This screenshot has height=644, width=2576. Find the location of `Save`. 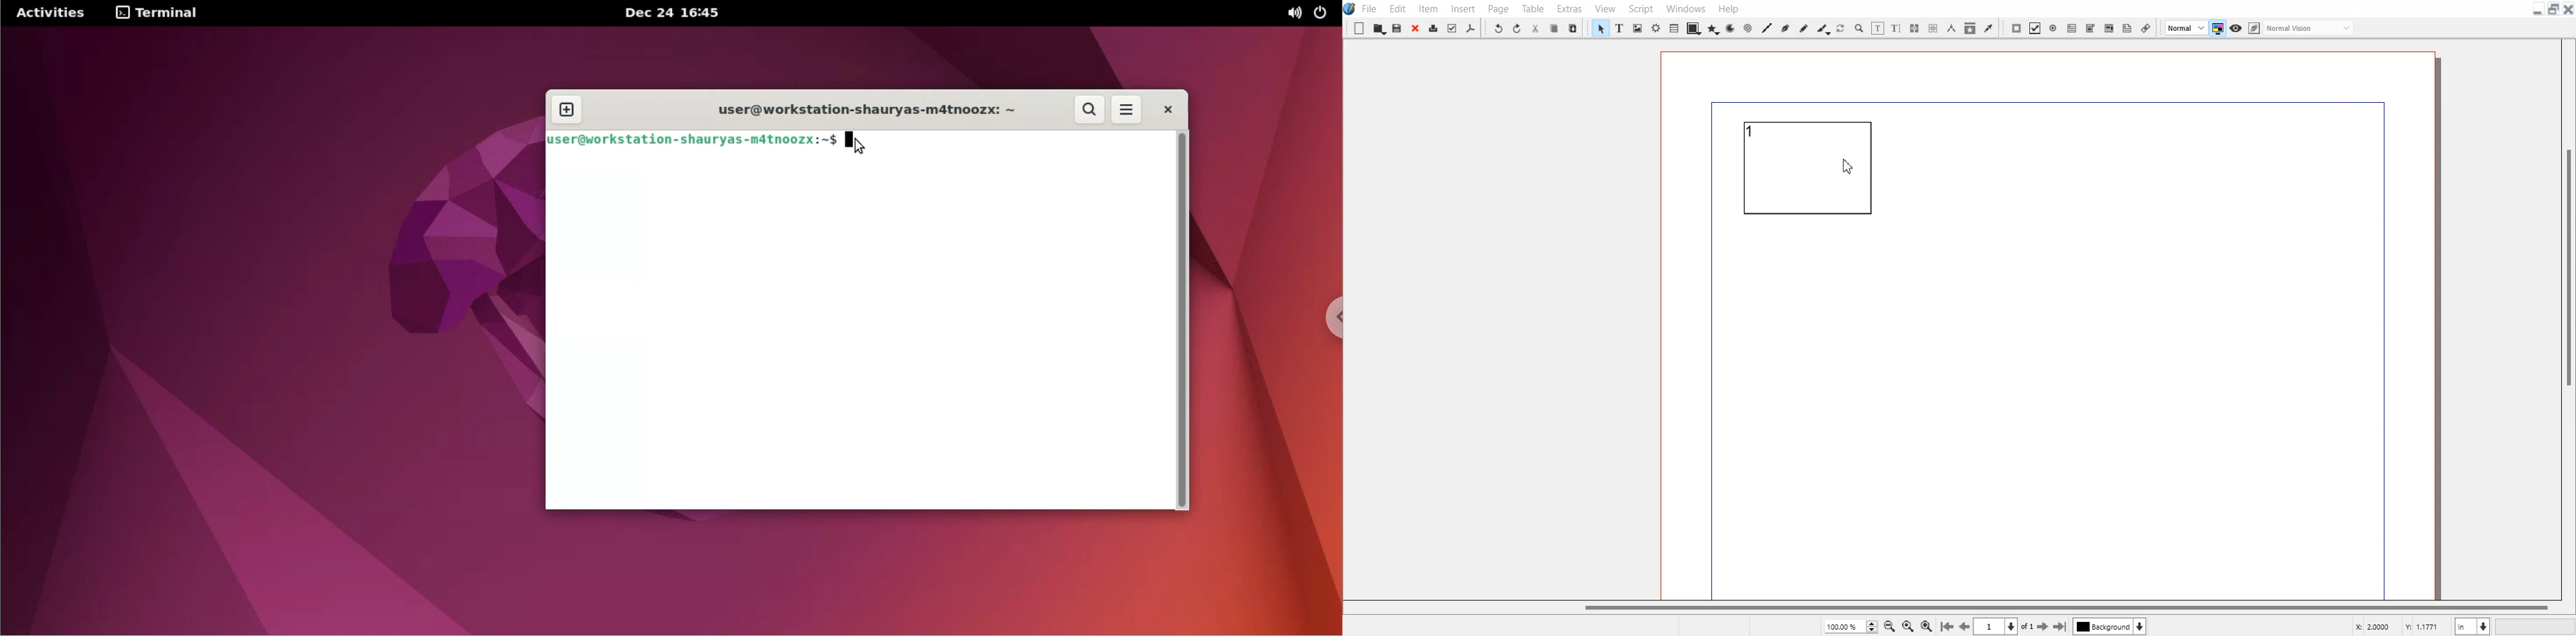

Save is located at coordinates (1397, 28).